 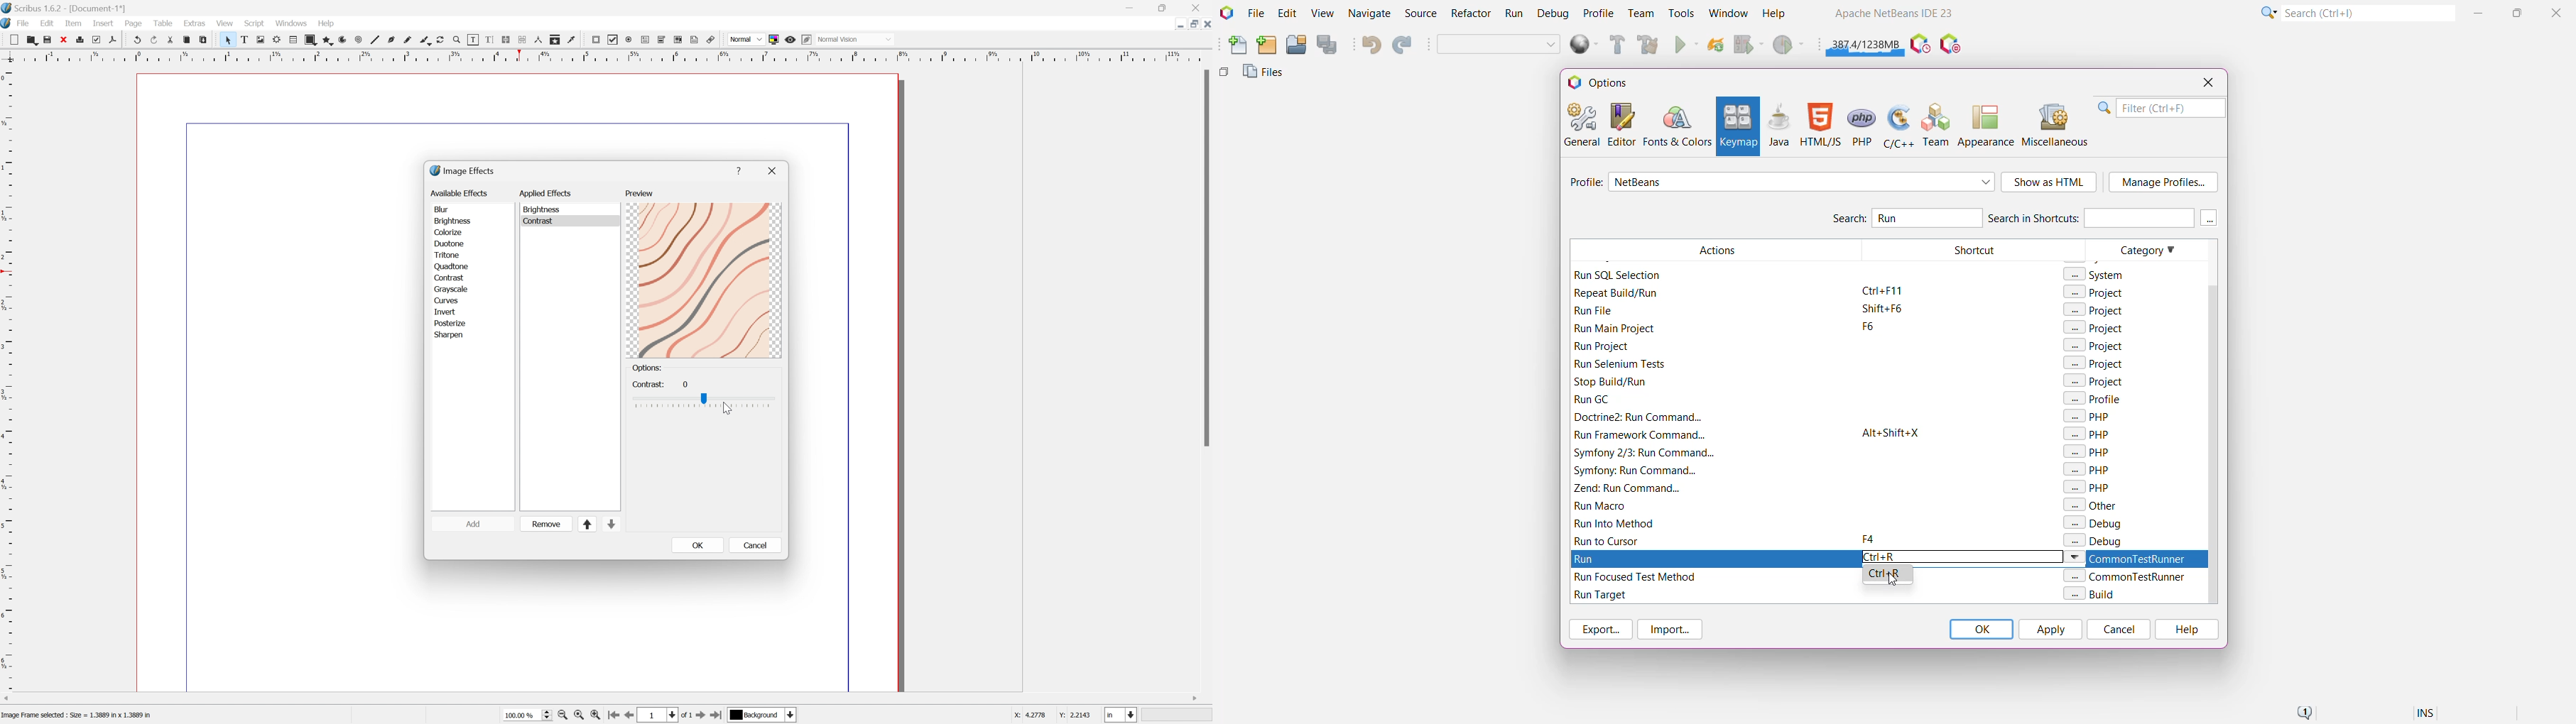 What do you see at coordinates (713, 37) in the screenshot?
I see `Link annotation` at bounding box center [713, 37].